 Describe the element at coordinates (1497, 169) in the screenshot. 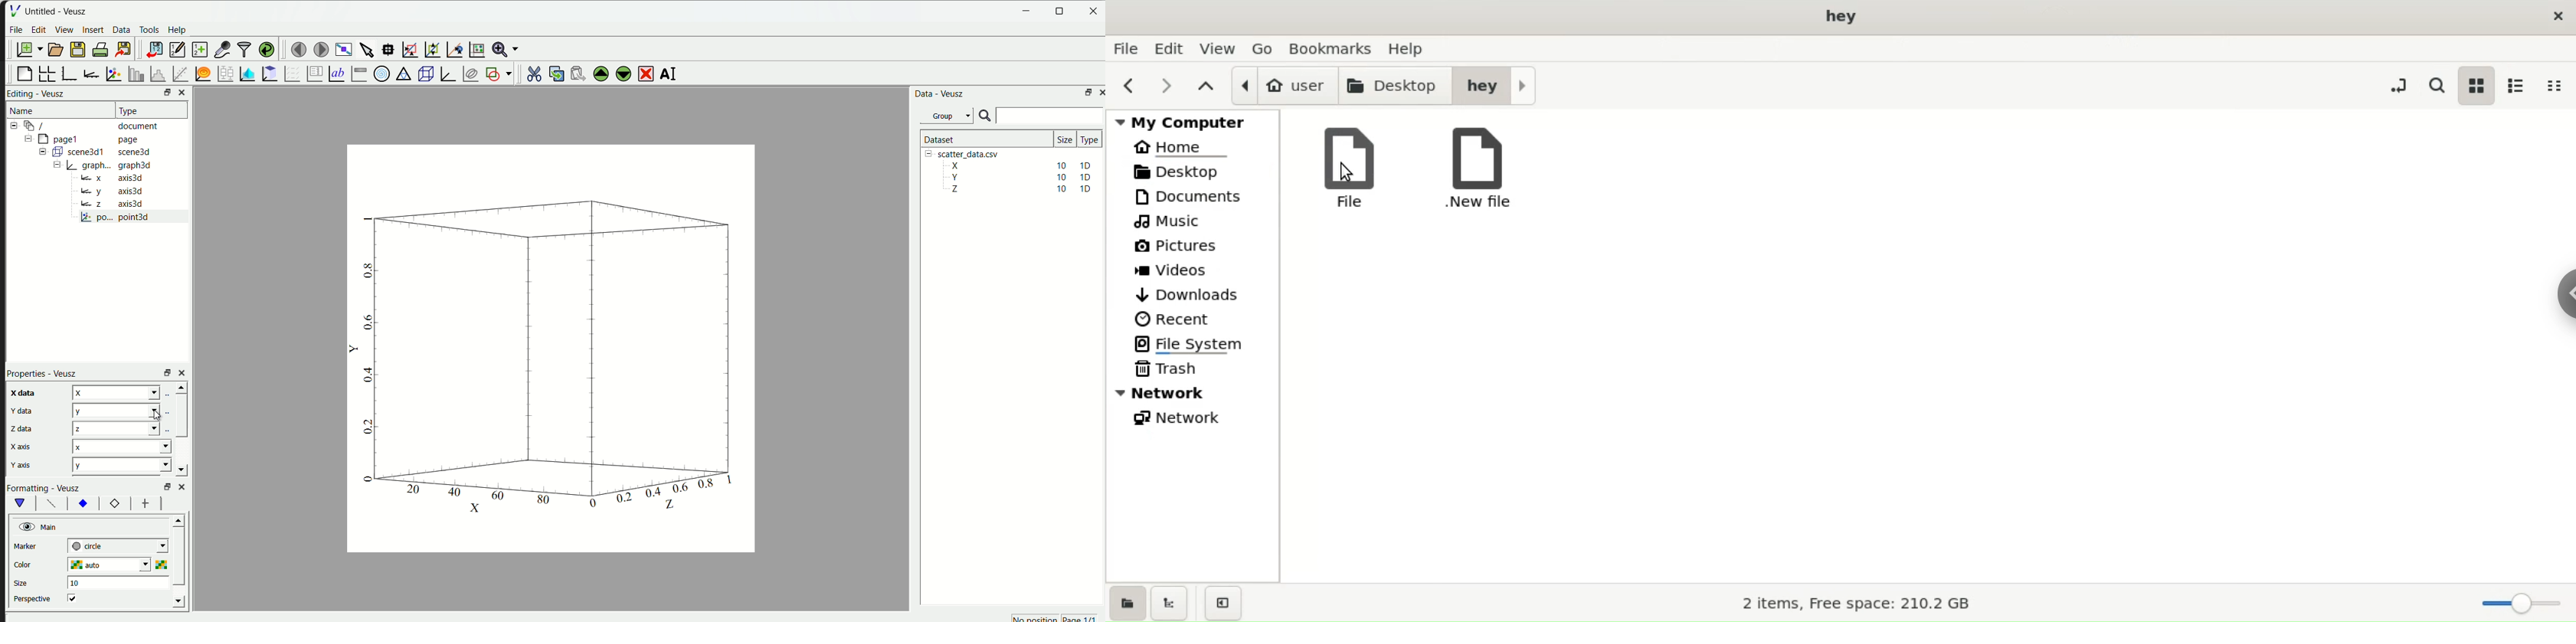

I see `.new file` at that location.